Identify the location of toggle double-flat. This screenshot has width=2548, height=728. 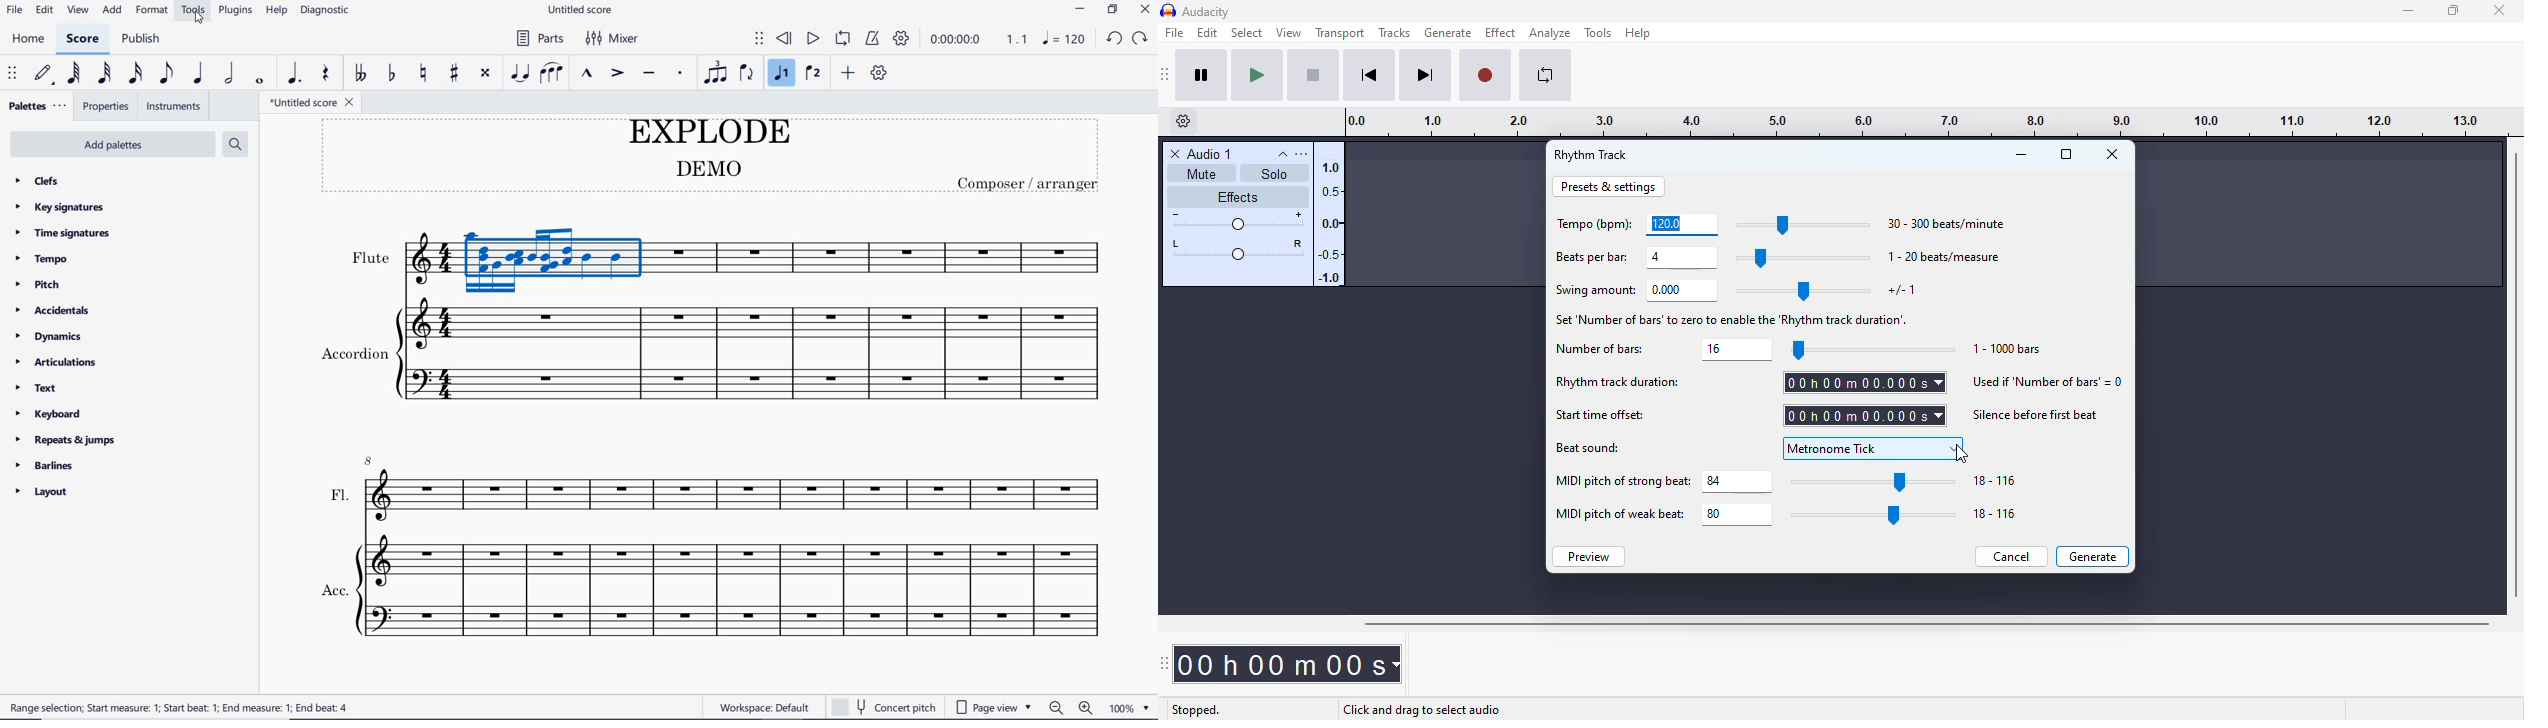
(359, 73).